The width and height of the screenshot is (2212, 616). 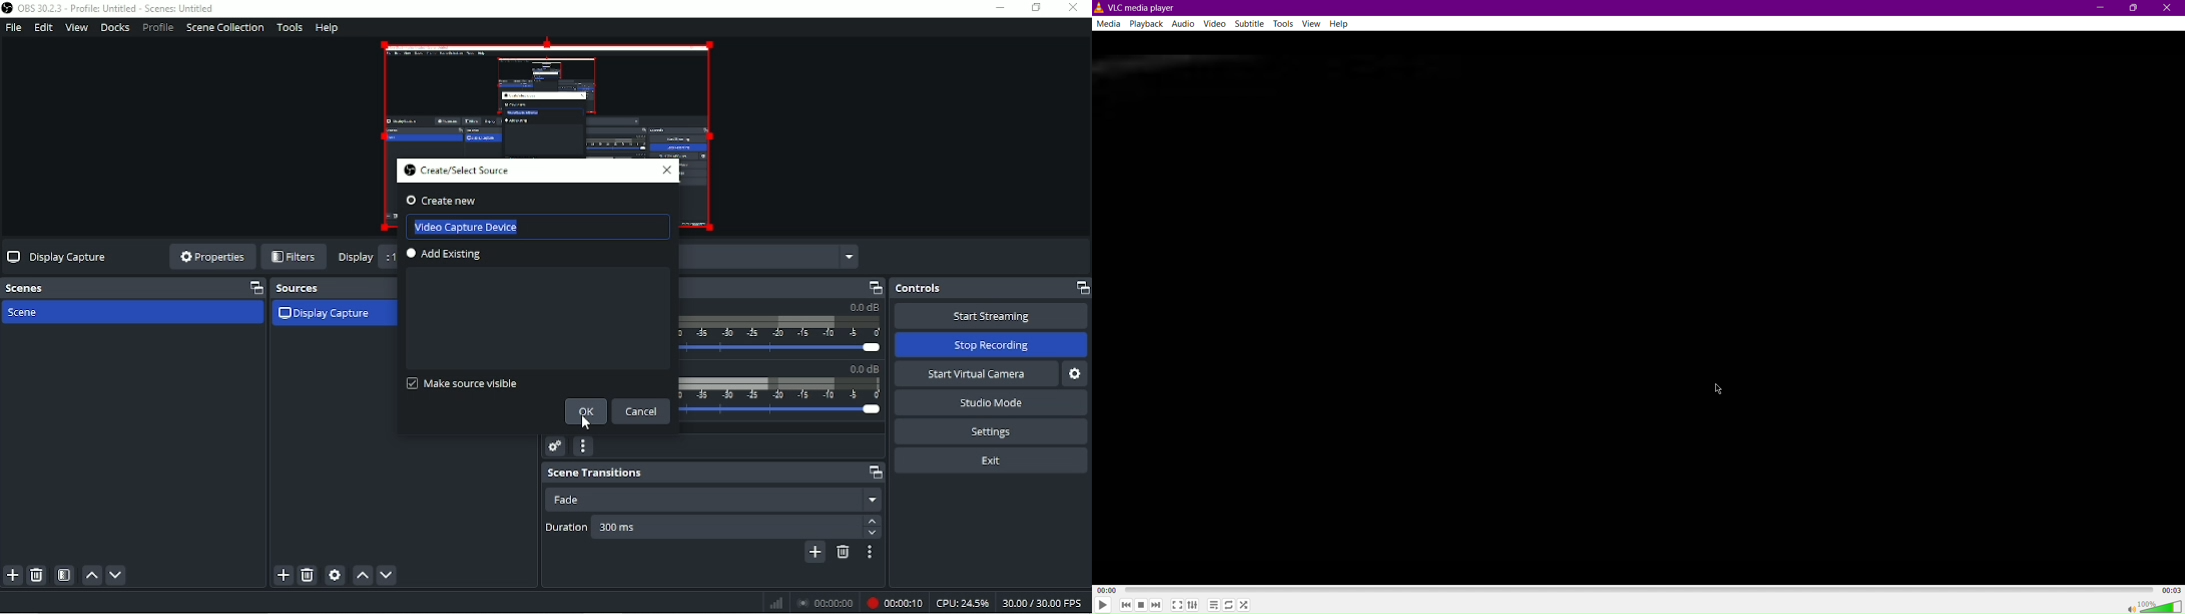 I want to click on Extended Settings, so click(x=1196, y=604).